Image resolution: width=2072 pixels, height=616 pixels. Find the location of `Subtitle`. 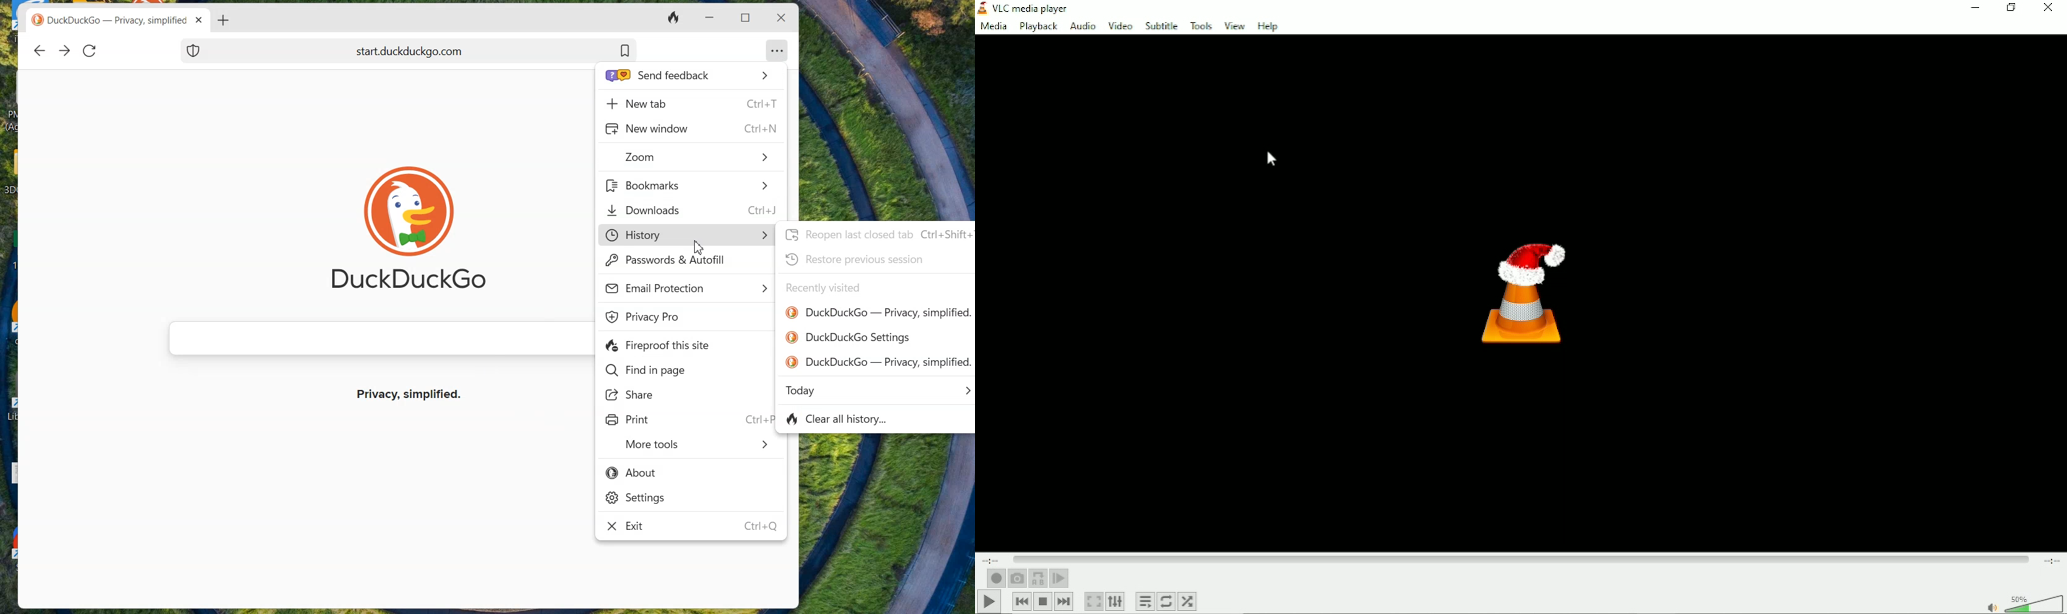

Subtitle is located at coordinates (1161, 25).